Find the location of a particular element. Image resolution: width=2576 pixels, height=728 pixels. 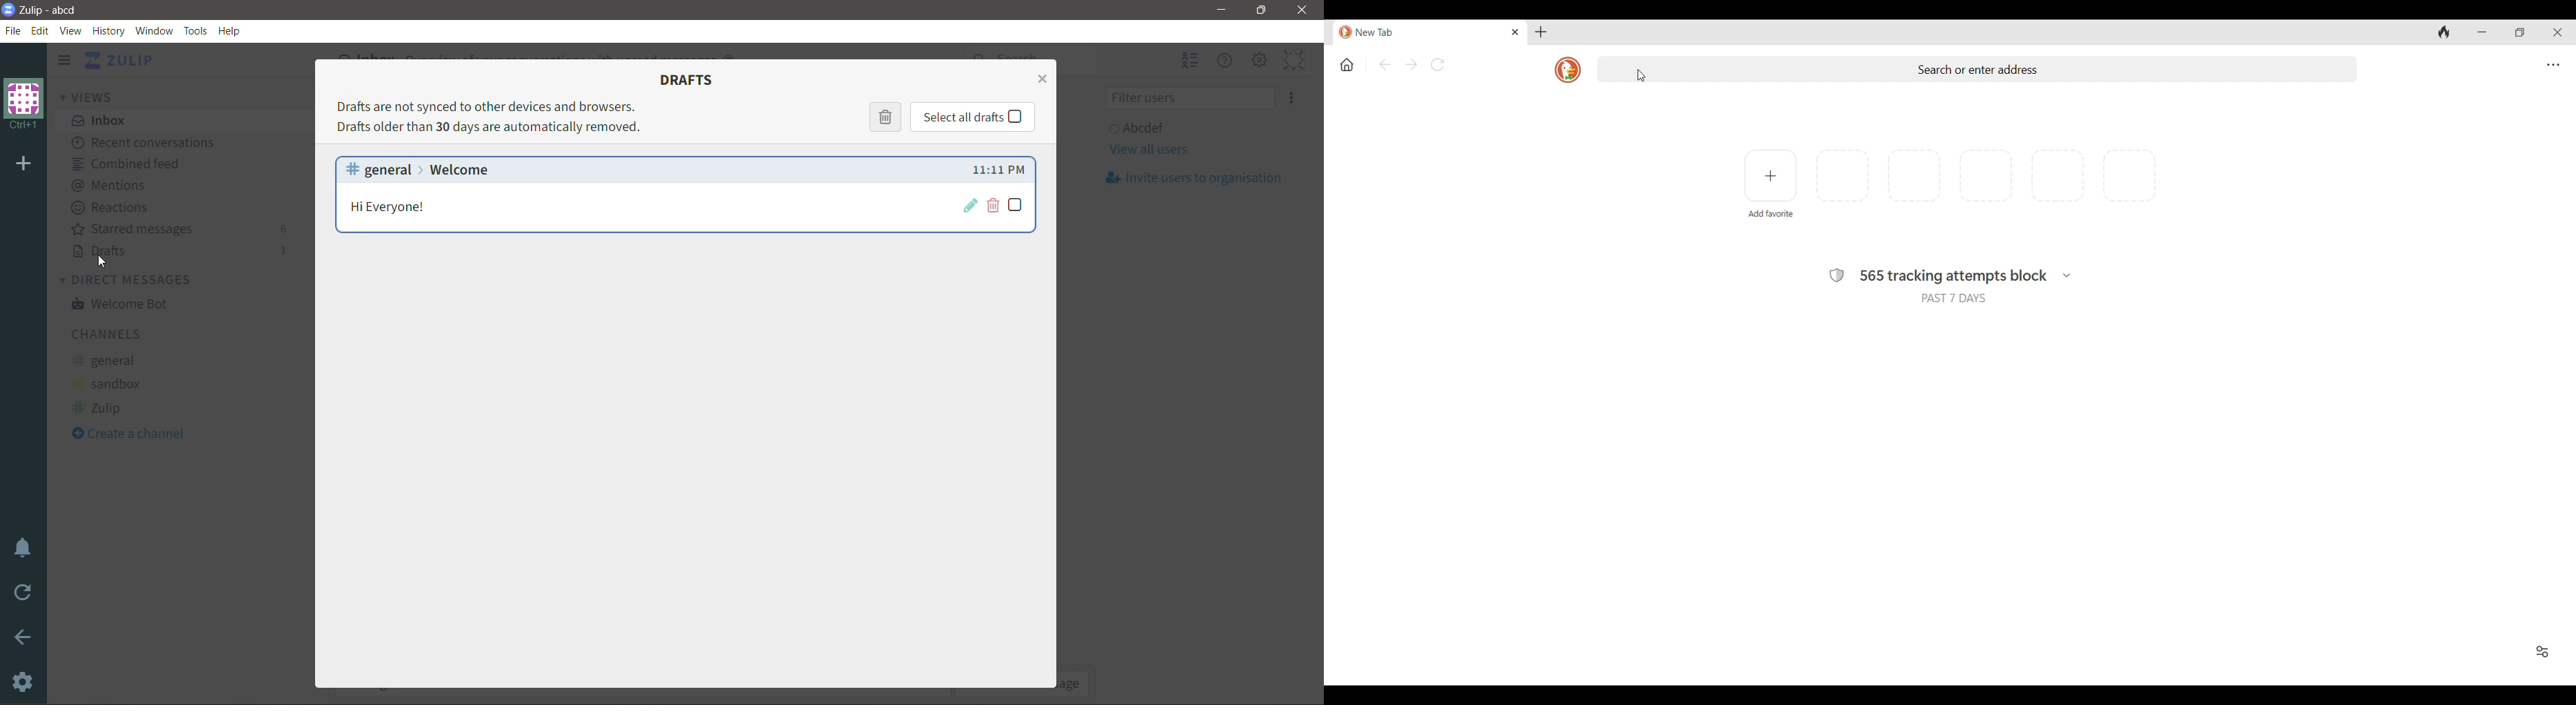

Application Logo is located at coordinates (8, 8).